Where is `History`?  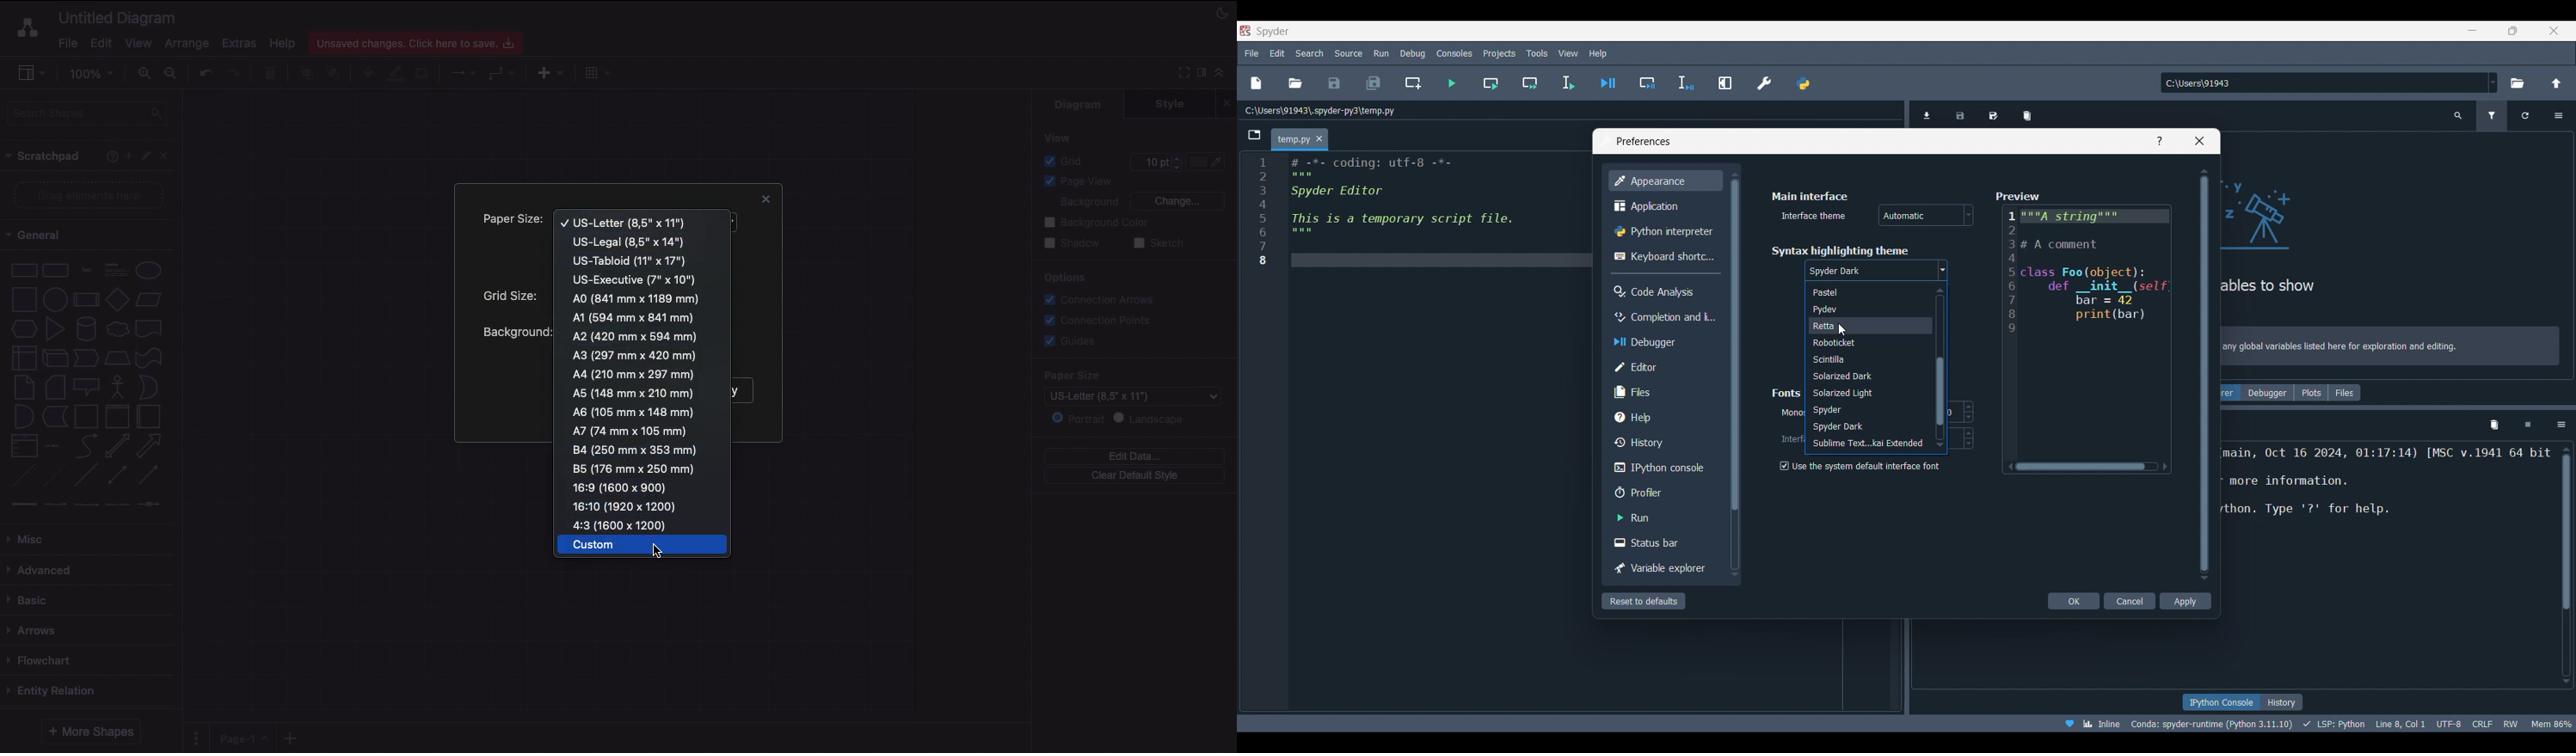 History is located at coordinates (1662, 442).